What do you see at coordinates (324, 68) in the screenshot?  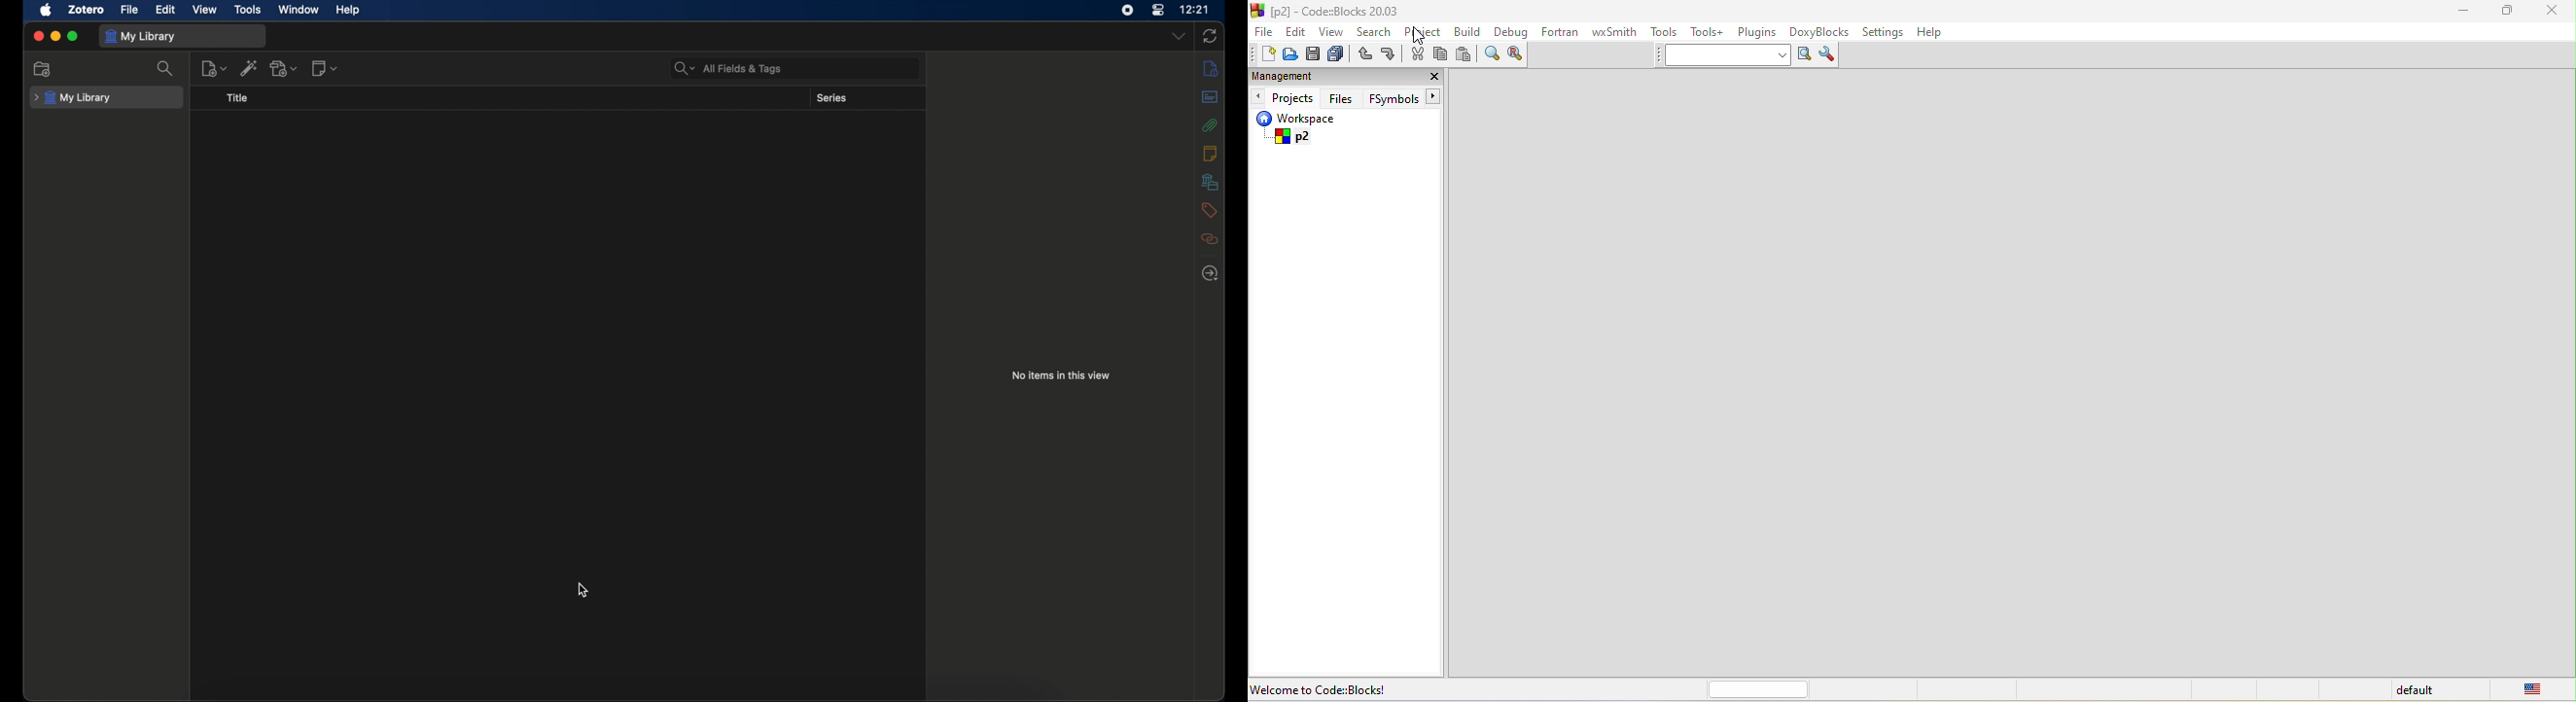 I see `new notes` at bounding box center [324, 68].